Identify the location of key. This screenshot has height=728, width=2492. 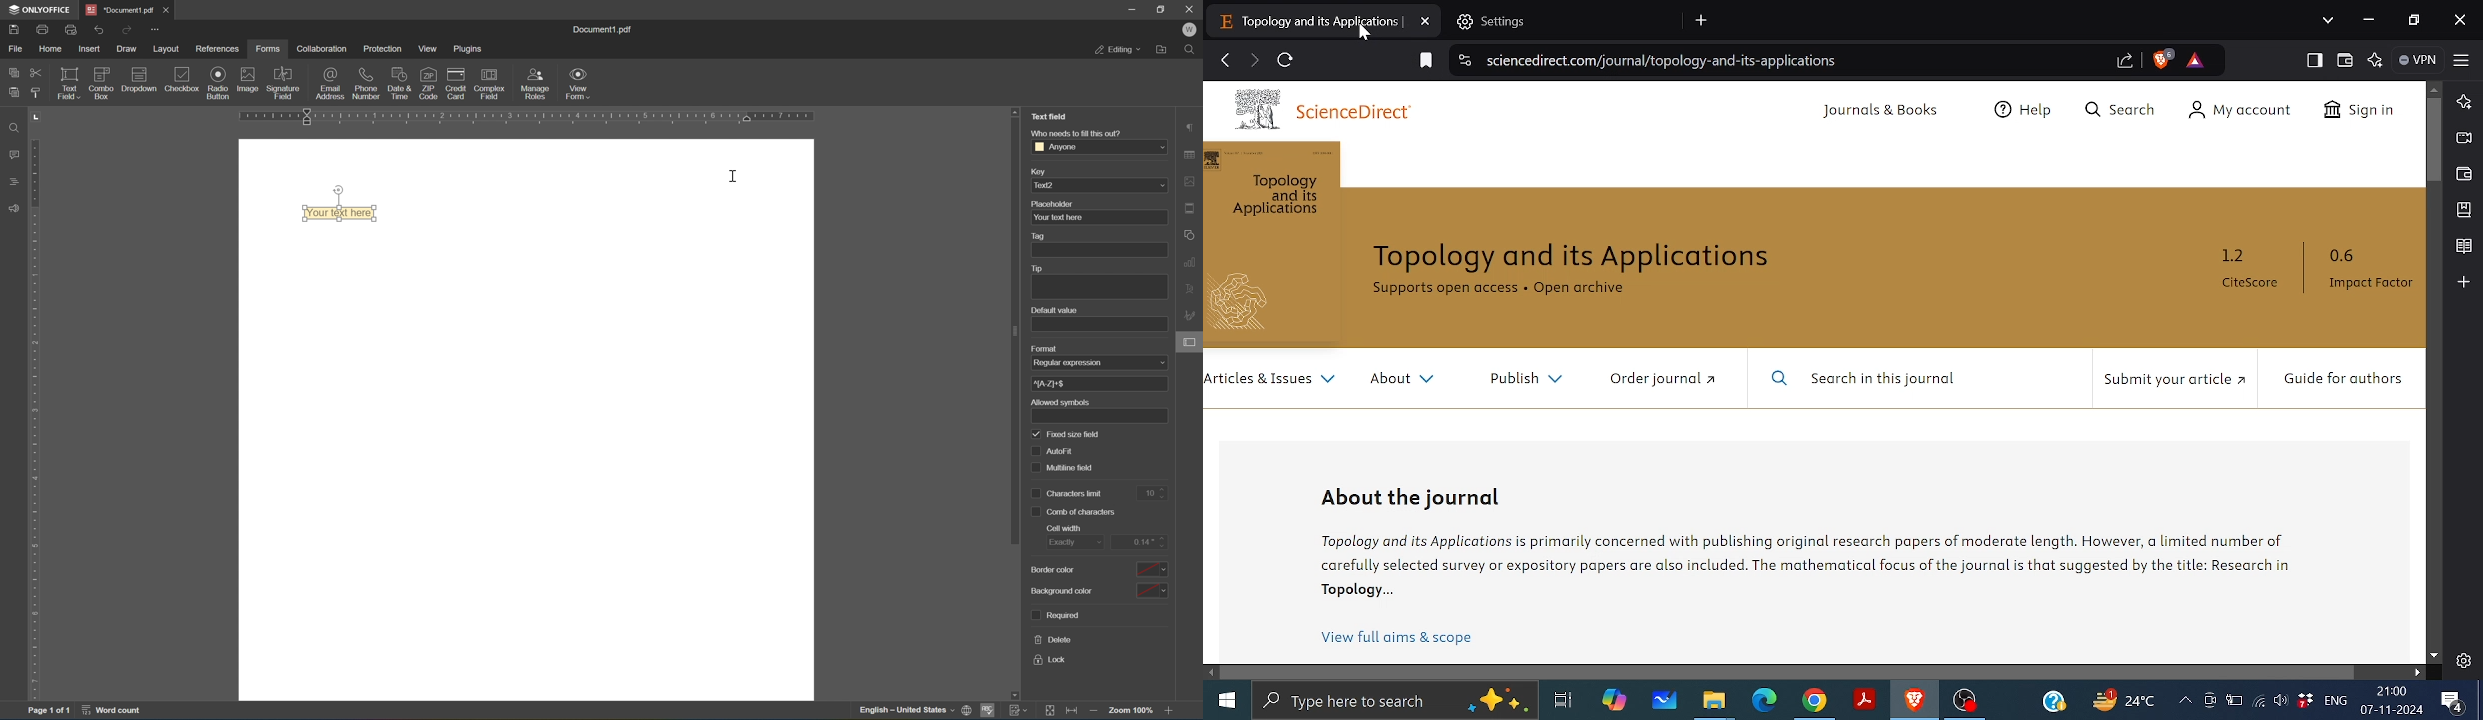
(1039, 170).